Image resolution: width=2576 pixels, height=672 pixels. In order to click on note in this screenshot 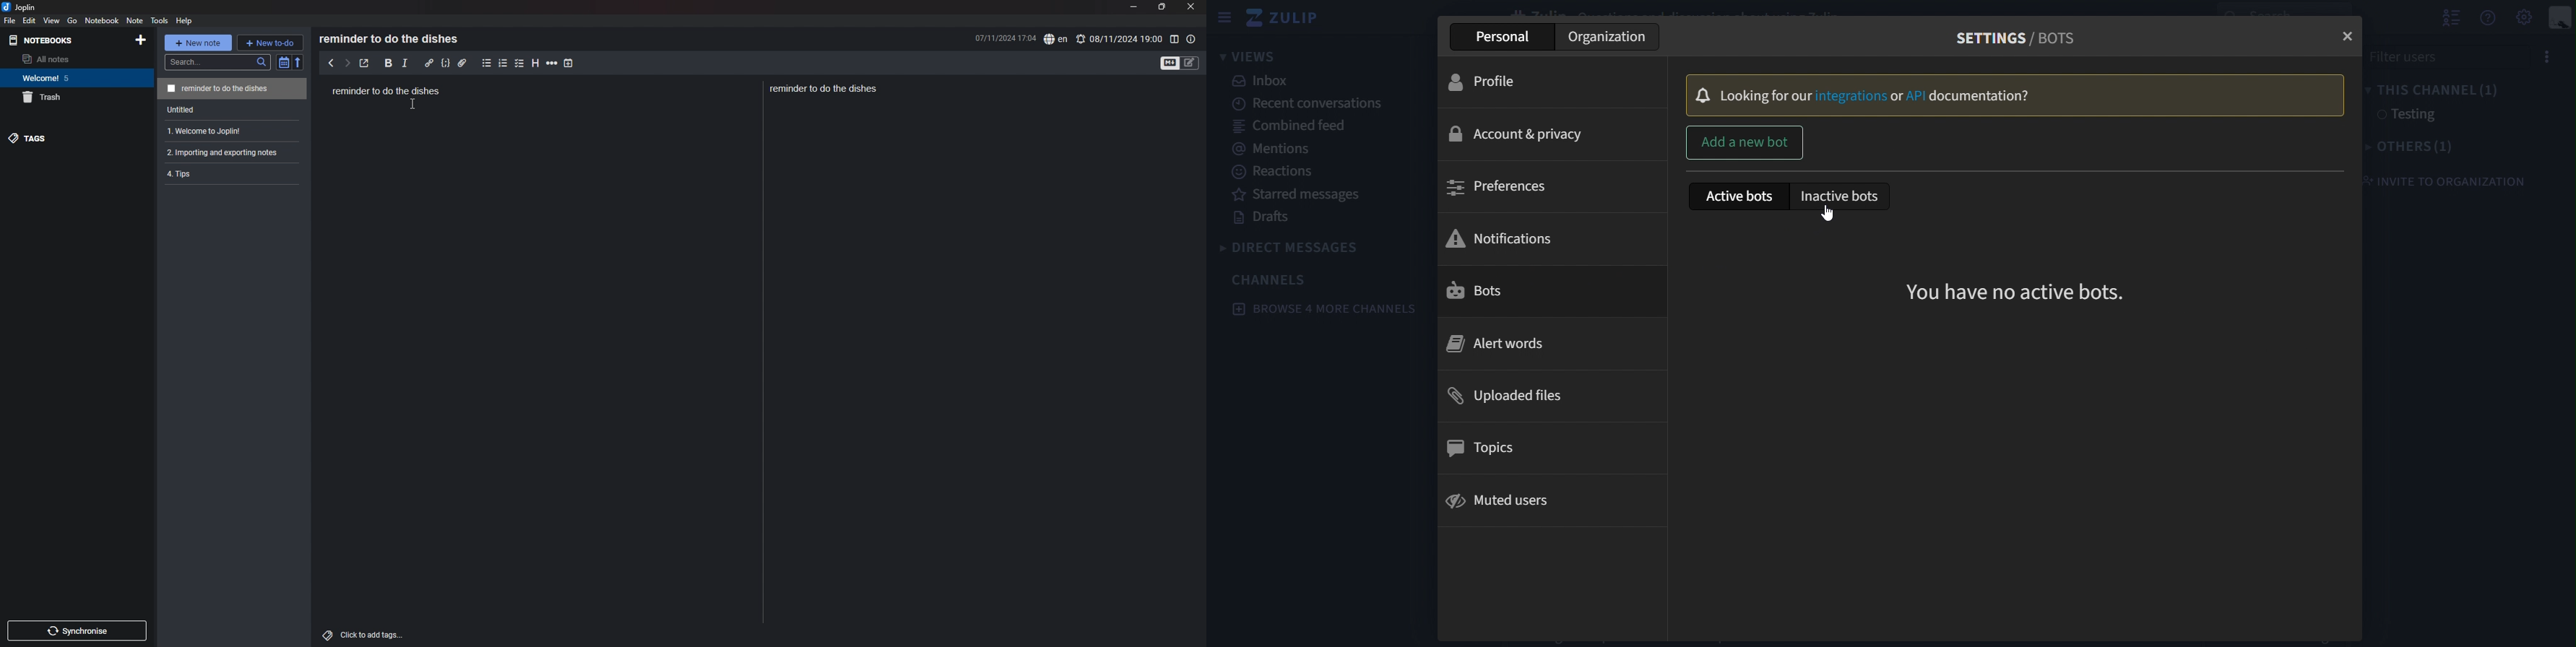, I will do `click(233, 109)`.